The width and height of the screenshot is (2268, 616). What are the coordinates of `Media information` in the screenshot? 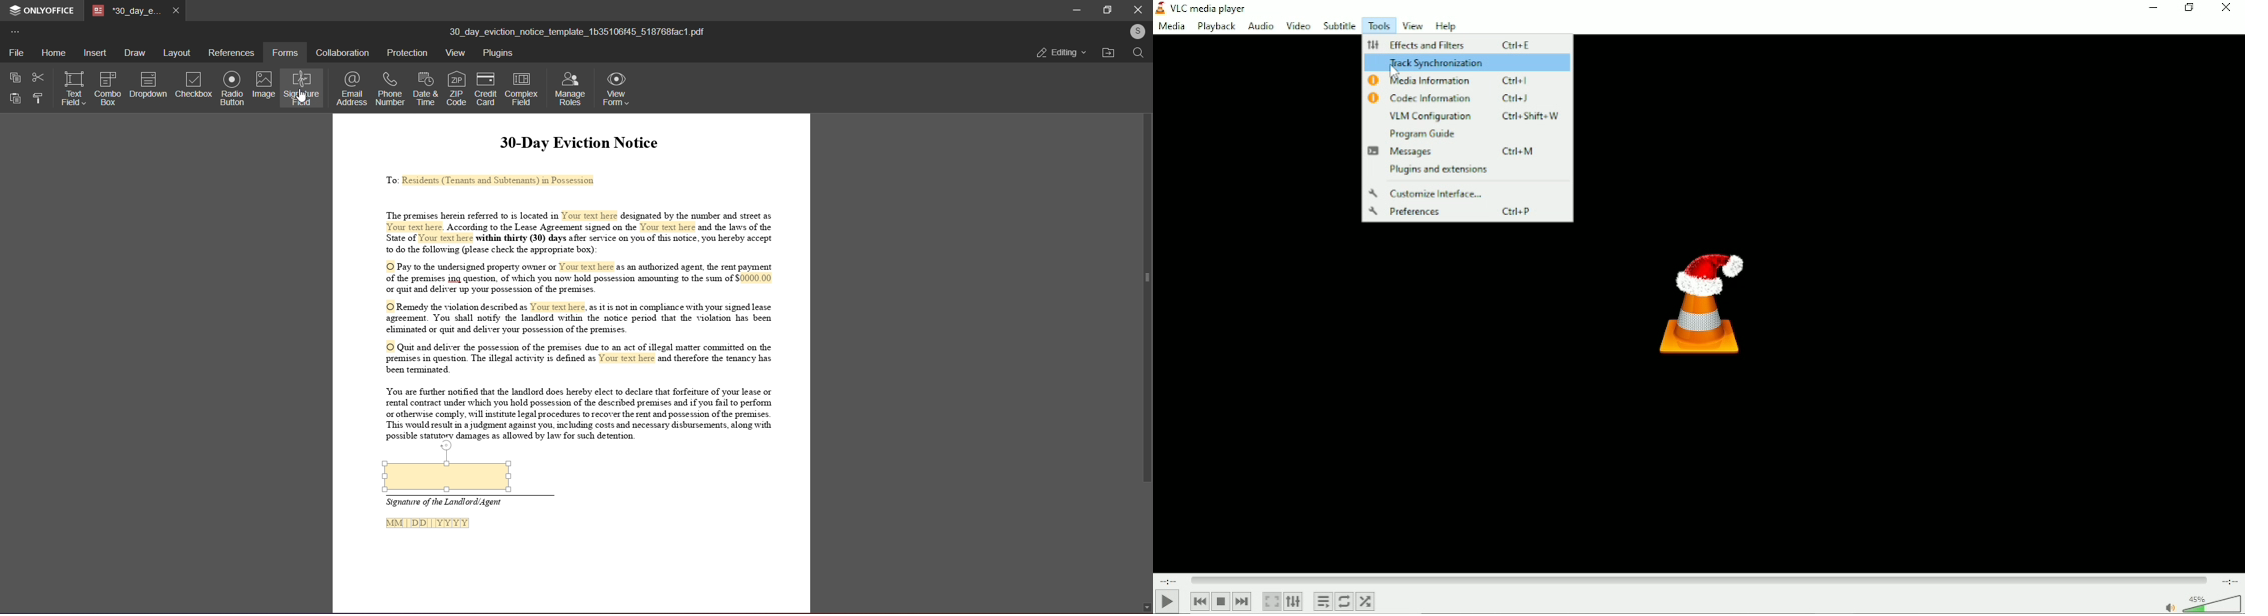 It's located at (1461, 81).